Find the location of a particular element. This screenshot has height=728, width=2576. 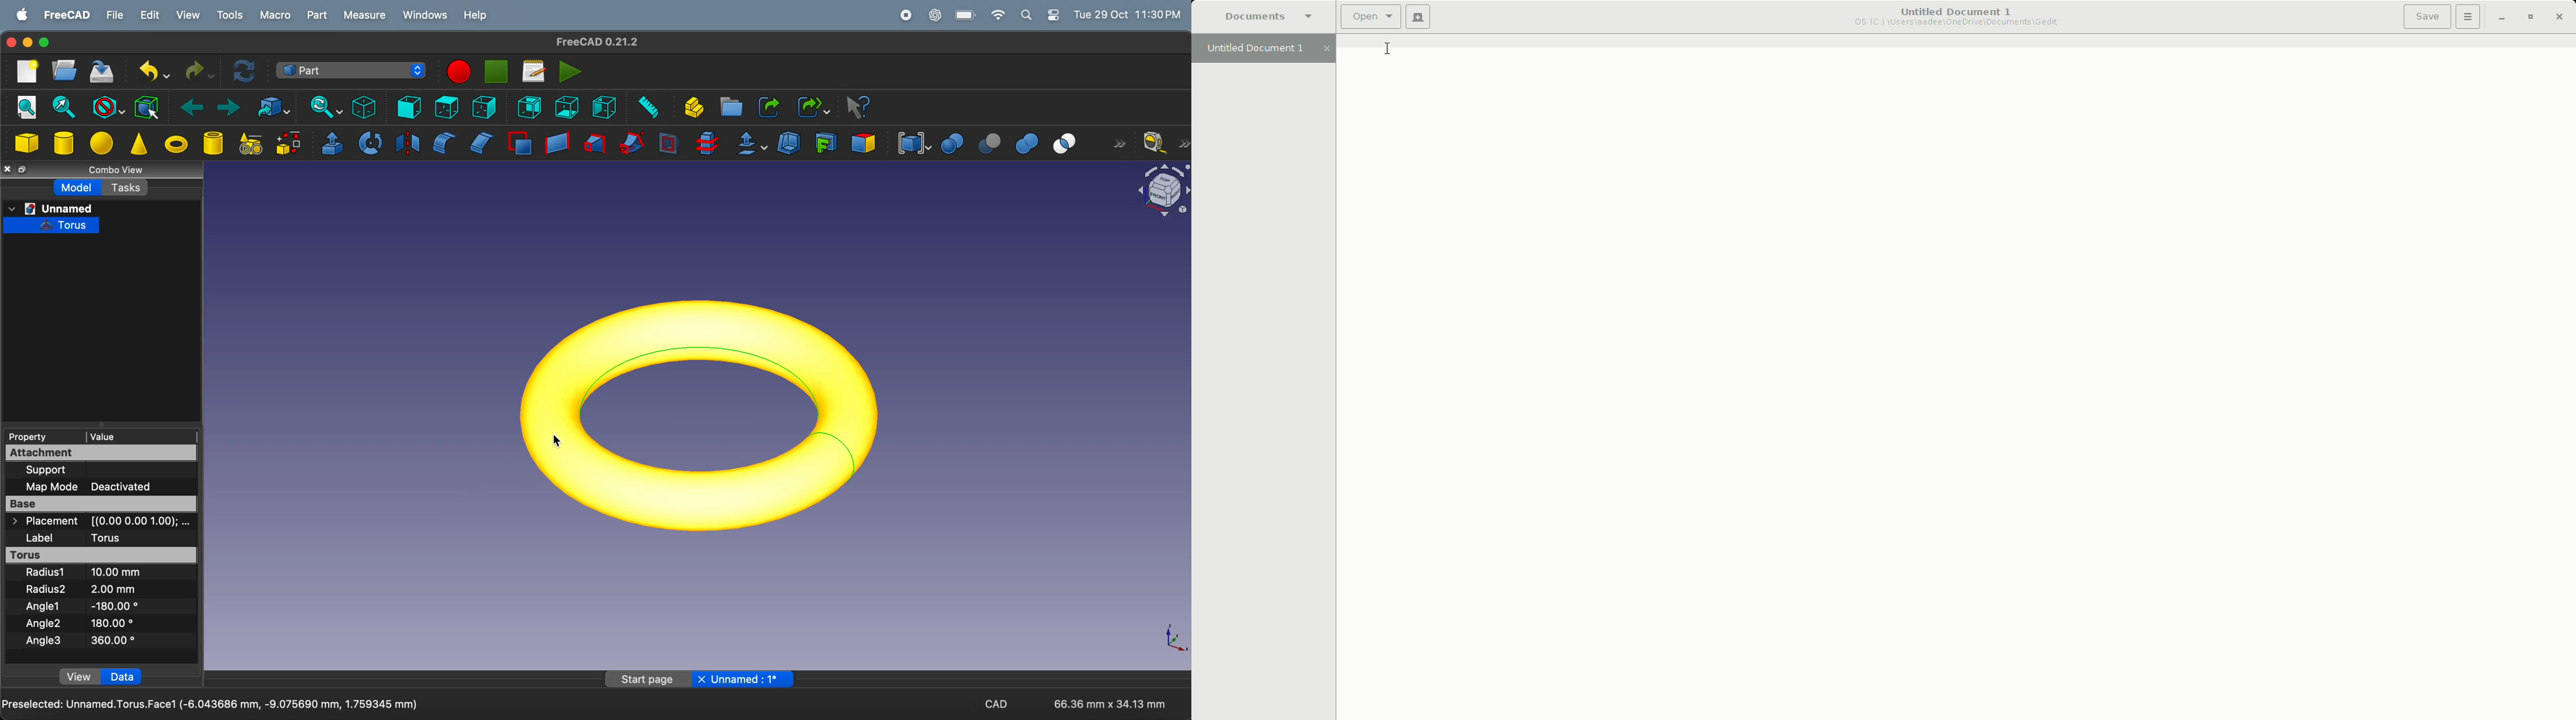

left view is located at coordinates (604, 108).